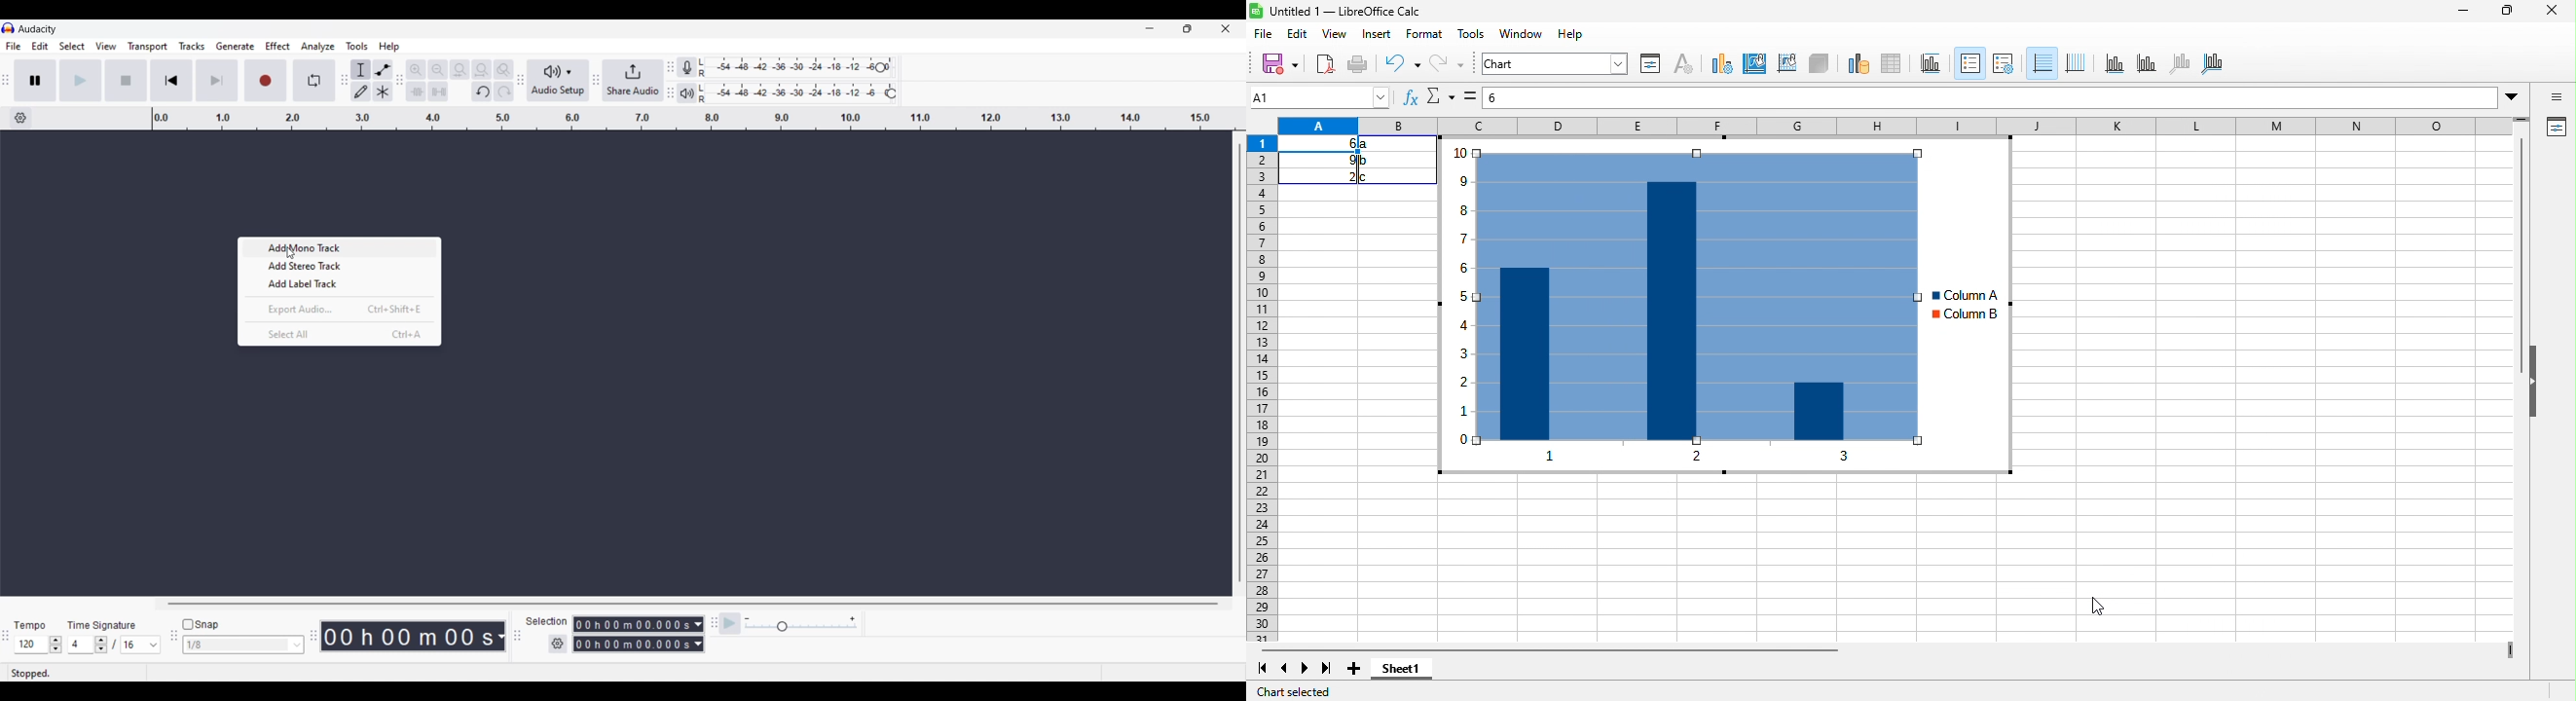 The height and width of the screenshot is (728, 2576). I want to click on Generate menu, so click(235, 46).